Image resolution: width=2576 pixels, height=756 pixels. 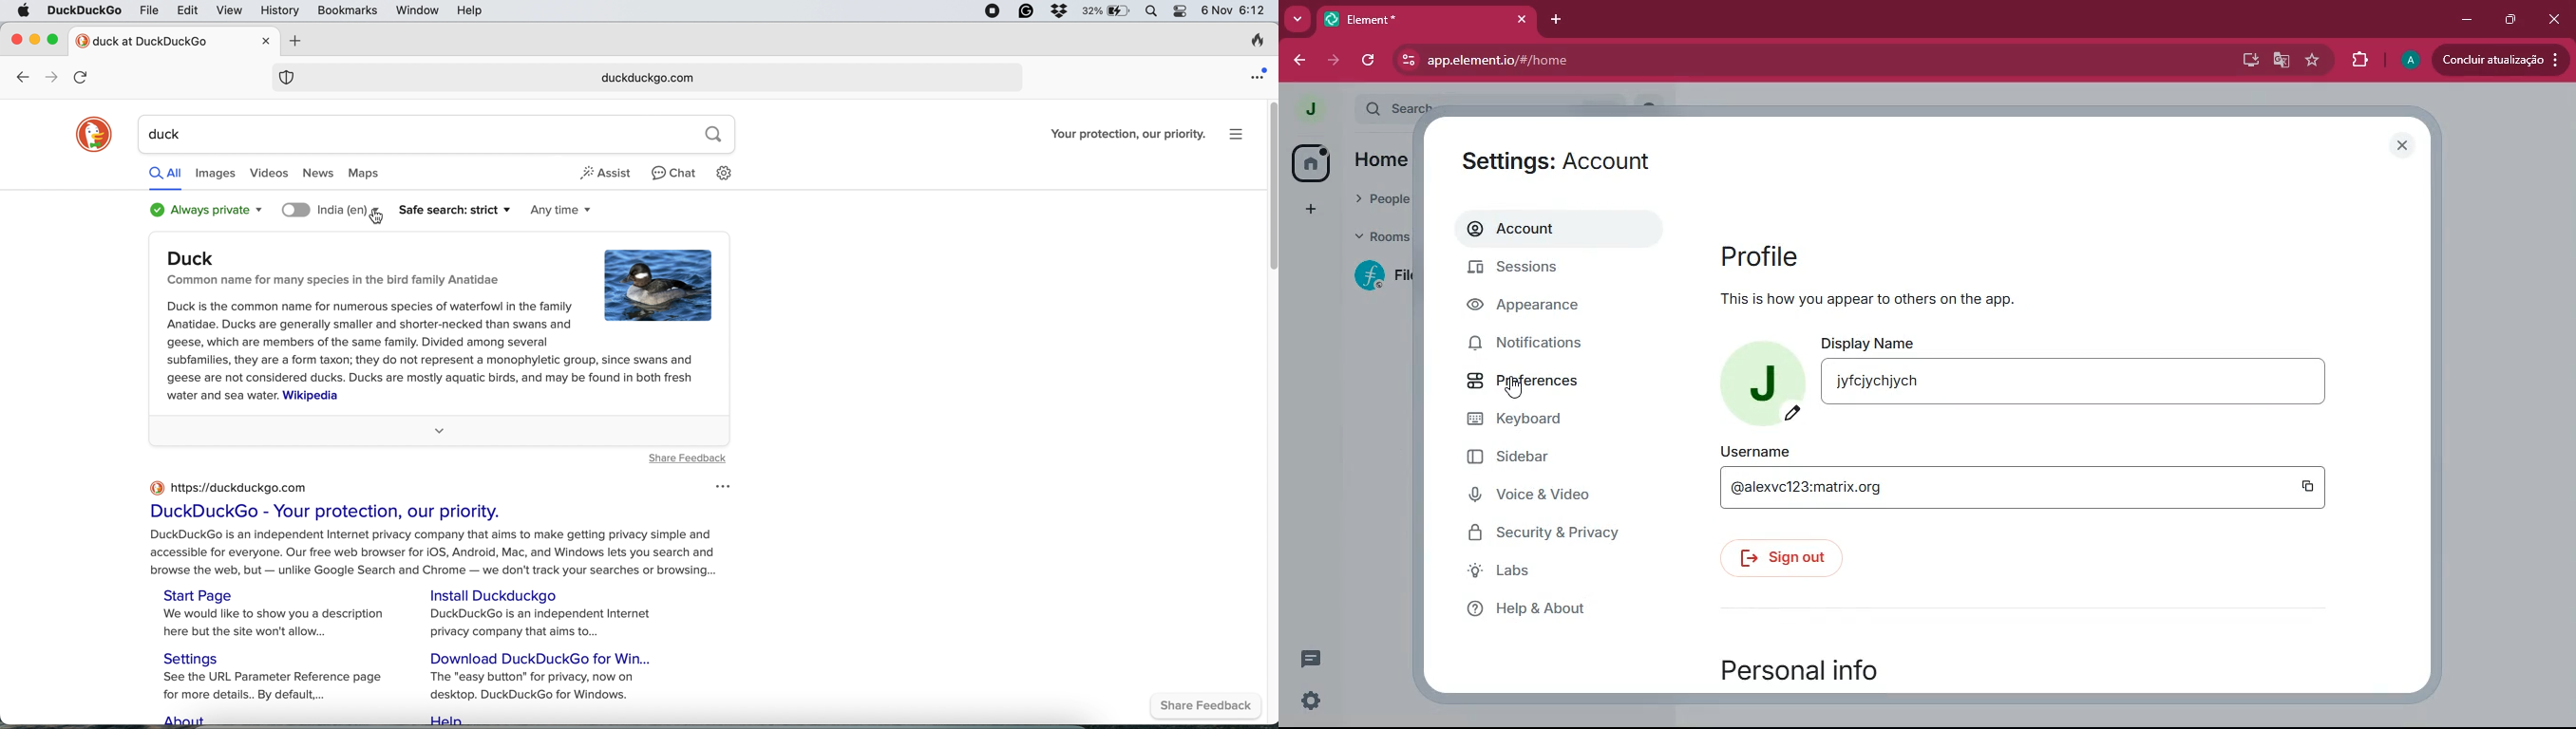 What do you see at coordinates (538, 685) in the screenshot?
I see `The "easy button" for privacy, now on
desktop. DuckDuckGo for Windows.` at bounding box center [538, 685].